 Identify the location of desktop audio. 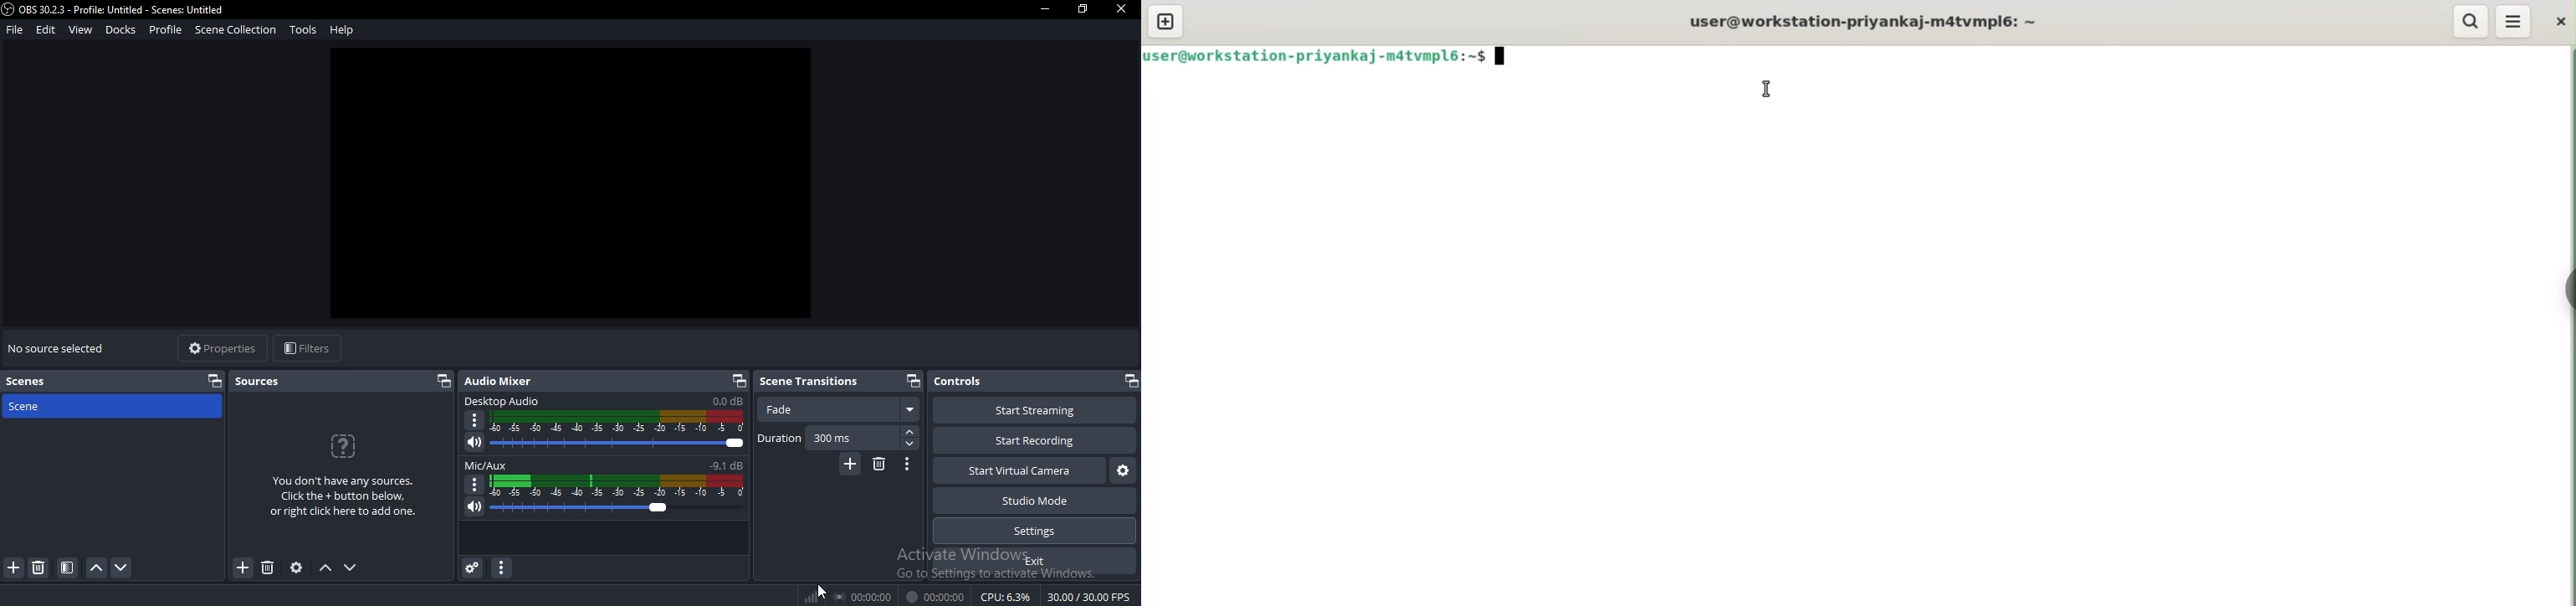
(602, 402).